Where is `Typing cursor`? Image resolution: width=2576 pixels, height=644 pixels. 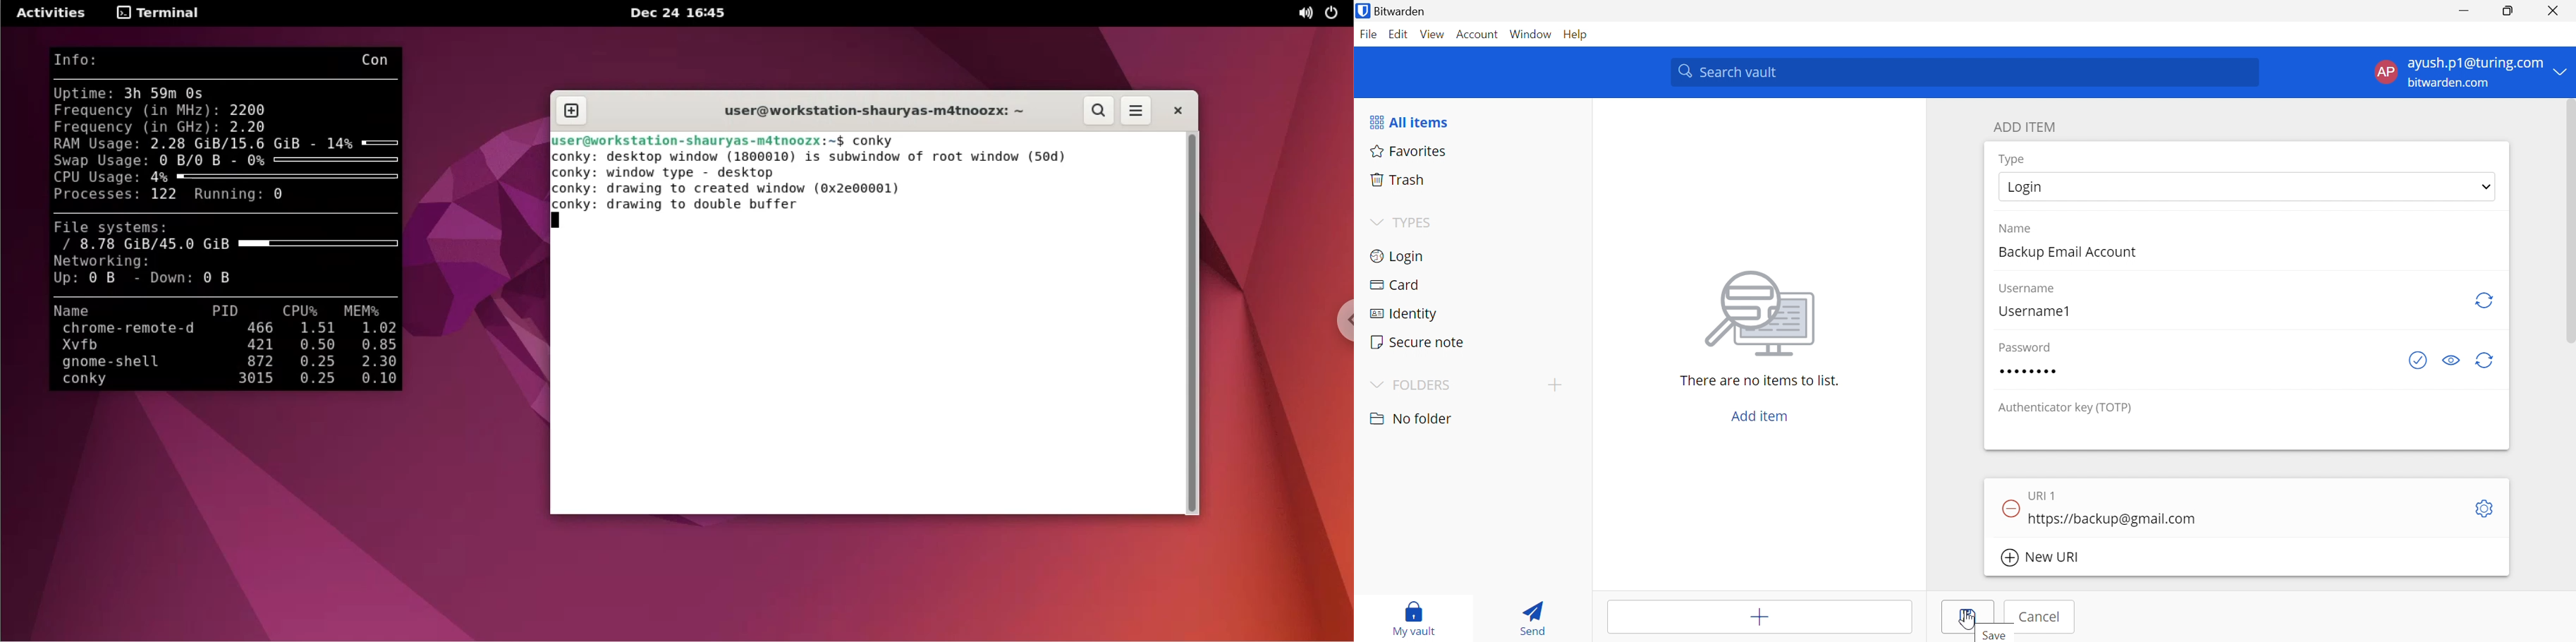
Typing cursor is located at coordinates (2030, 518).